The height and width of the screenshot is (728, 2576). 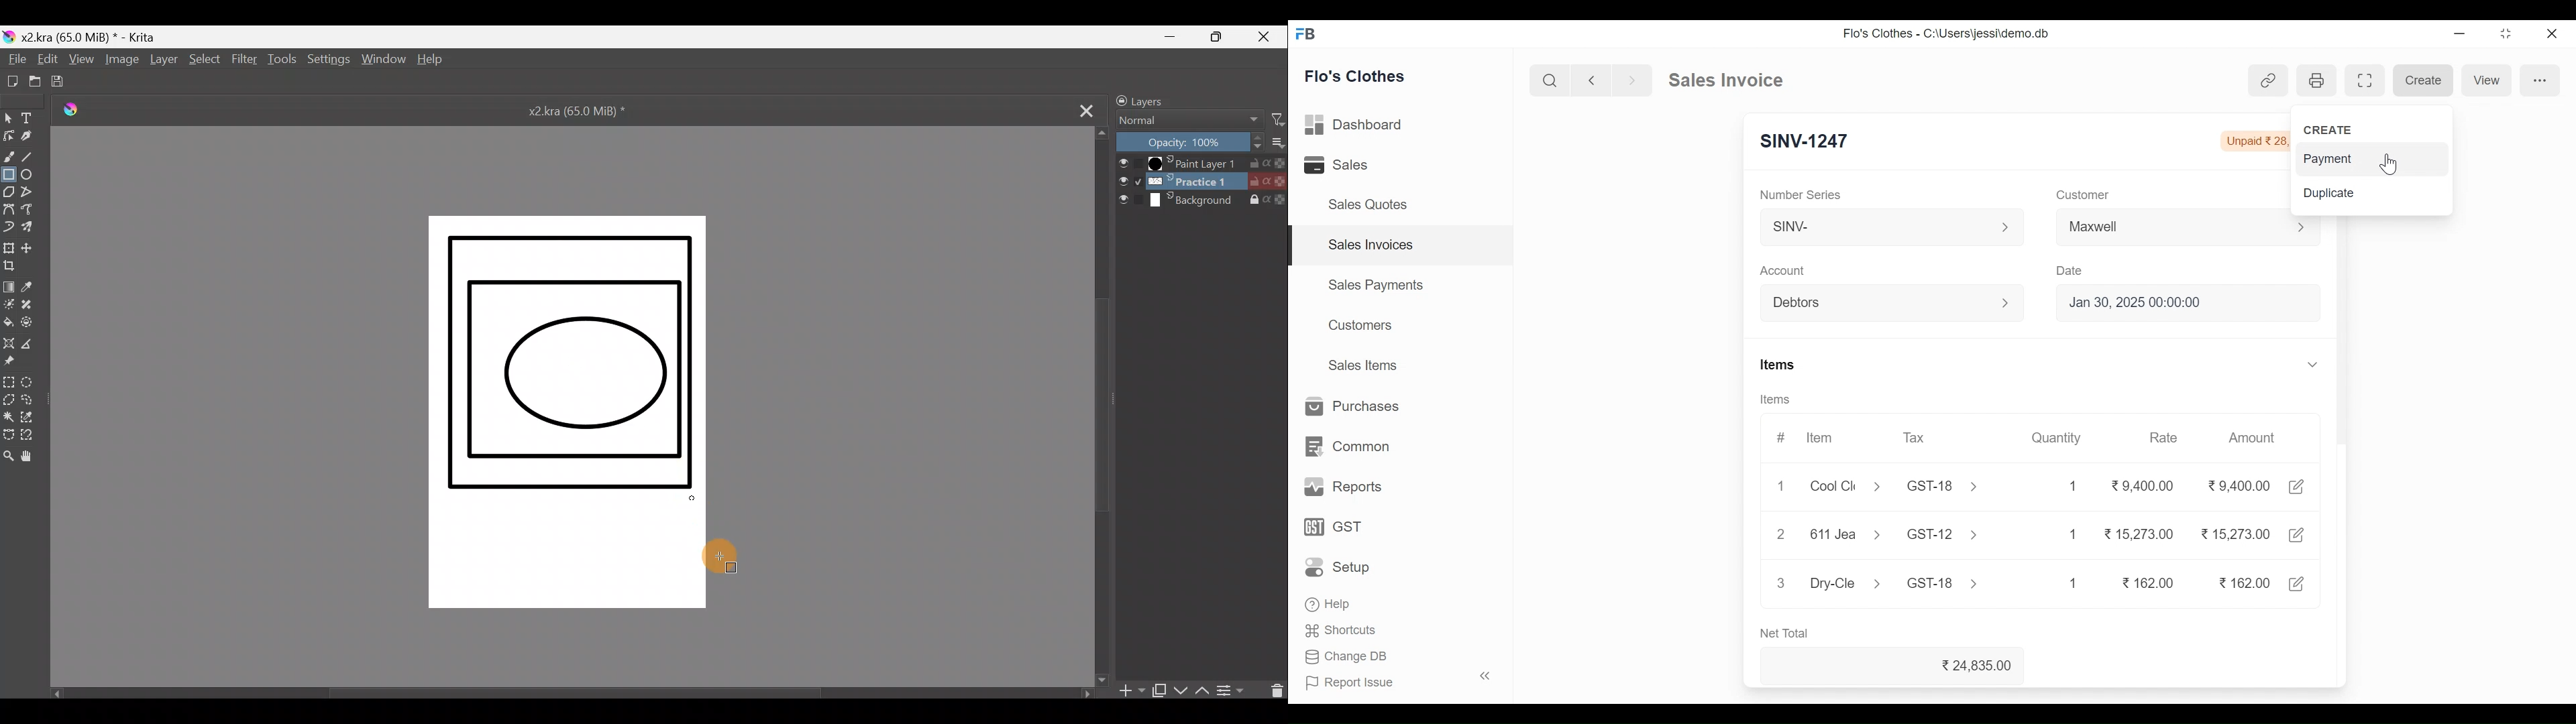 I want to click on Go Back, so click(x=1591, y=80).